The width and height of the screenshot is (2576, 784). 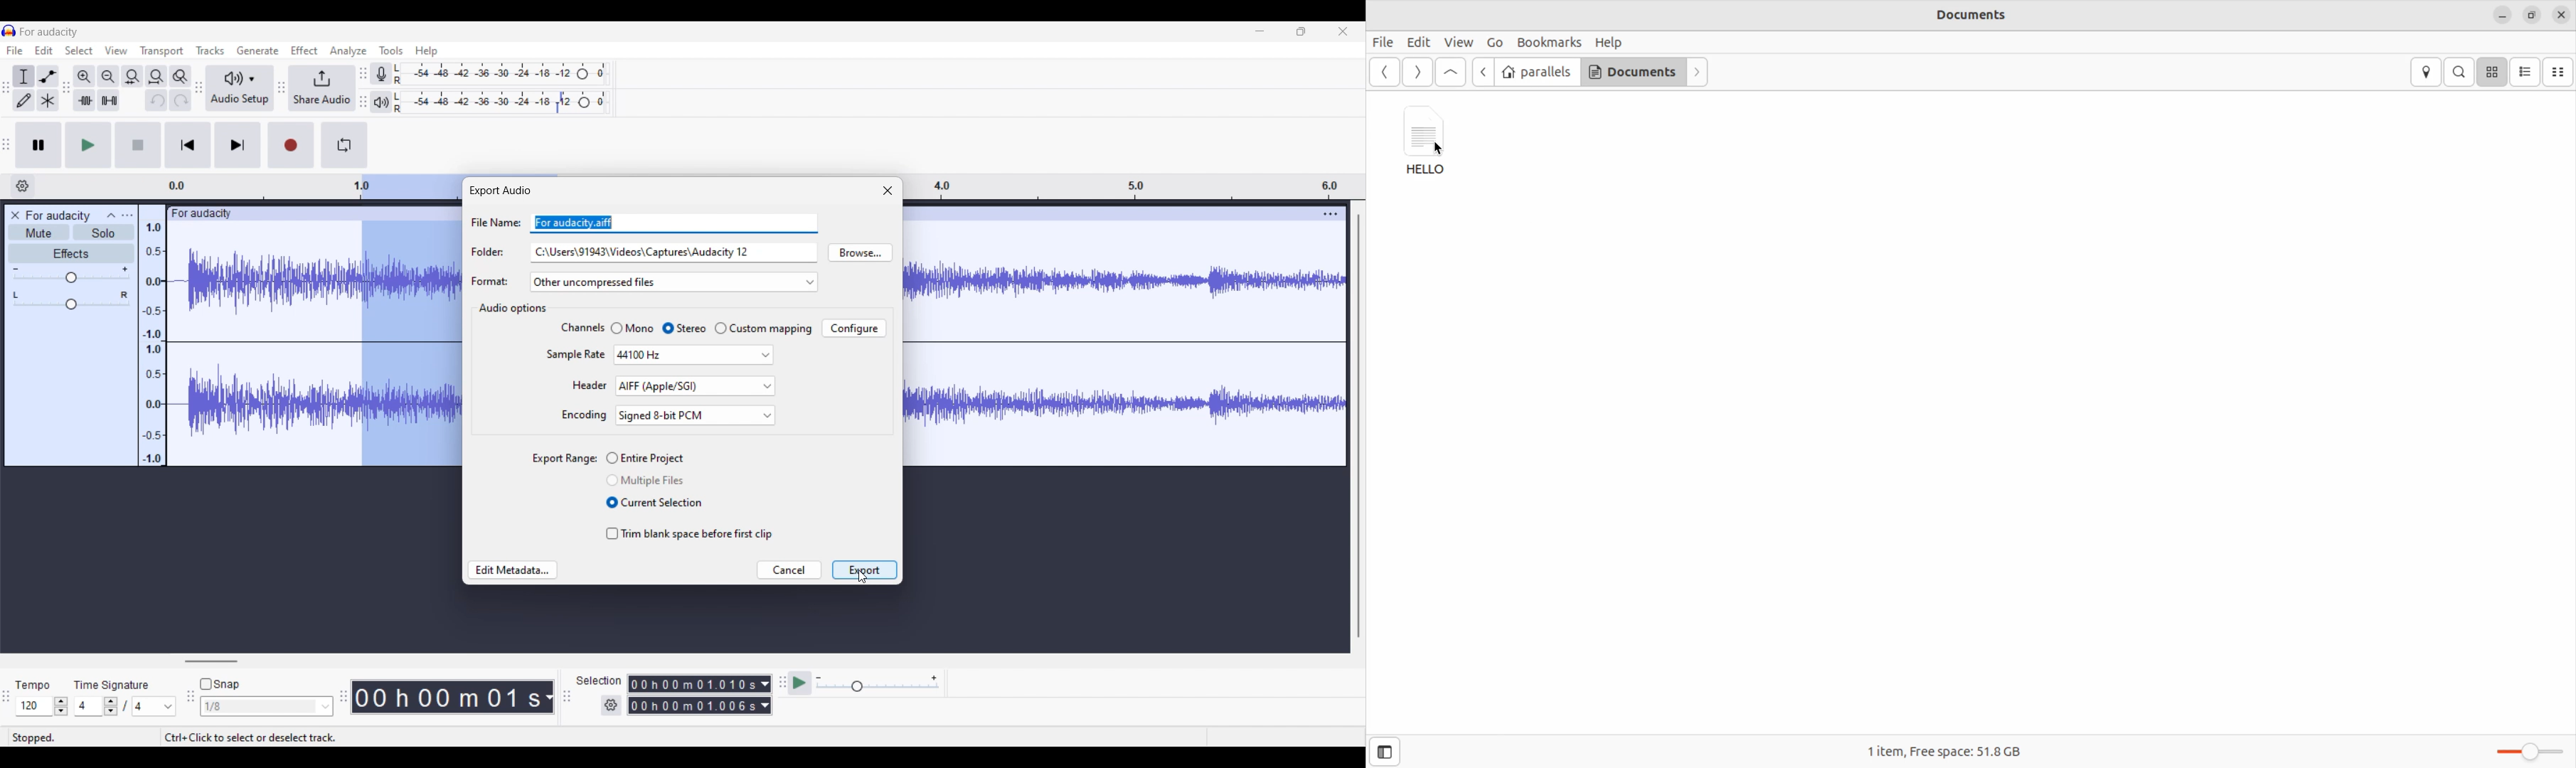 What do you see at coordinates (687, 533) in the screenshot?
I see `Toggle for trim black space` at bounding box center [687, 533].